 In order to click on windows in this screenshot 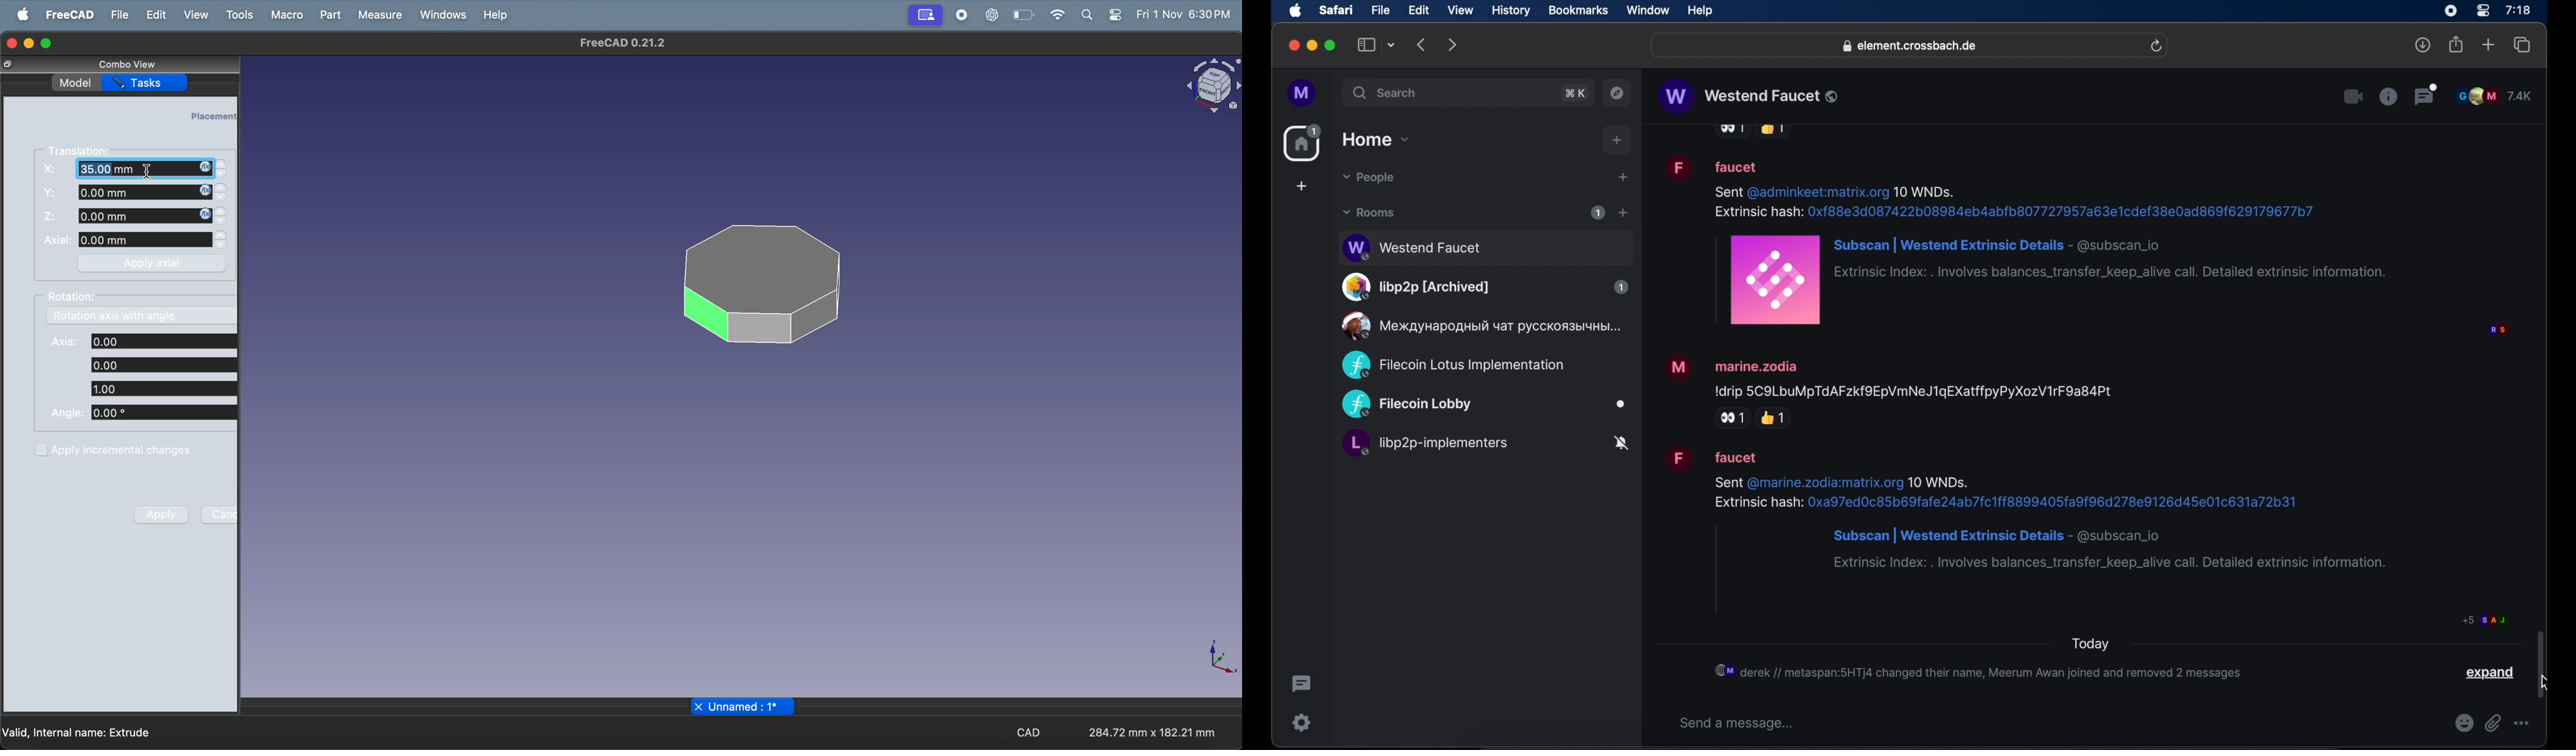, I will do `click(442, 14)`.